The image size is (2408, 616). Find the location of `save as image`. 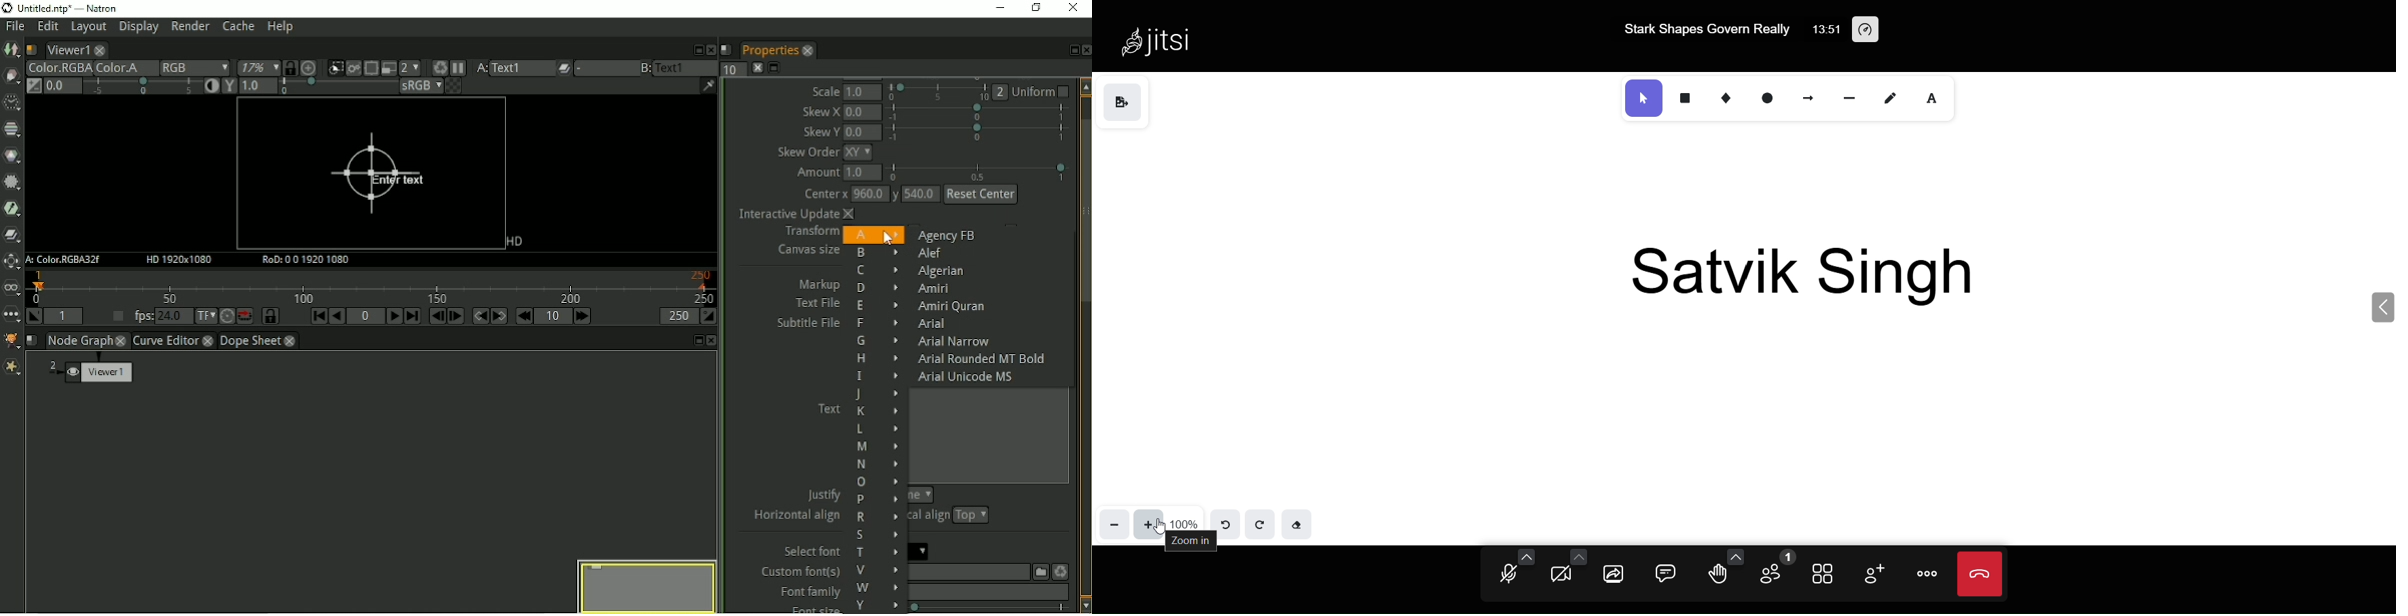

save as image is located at coordinates (1125, 102).